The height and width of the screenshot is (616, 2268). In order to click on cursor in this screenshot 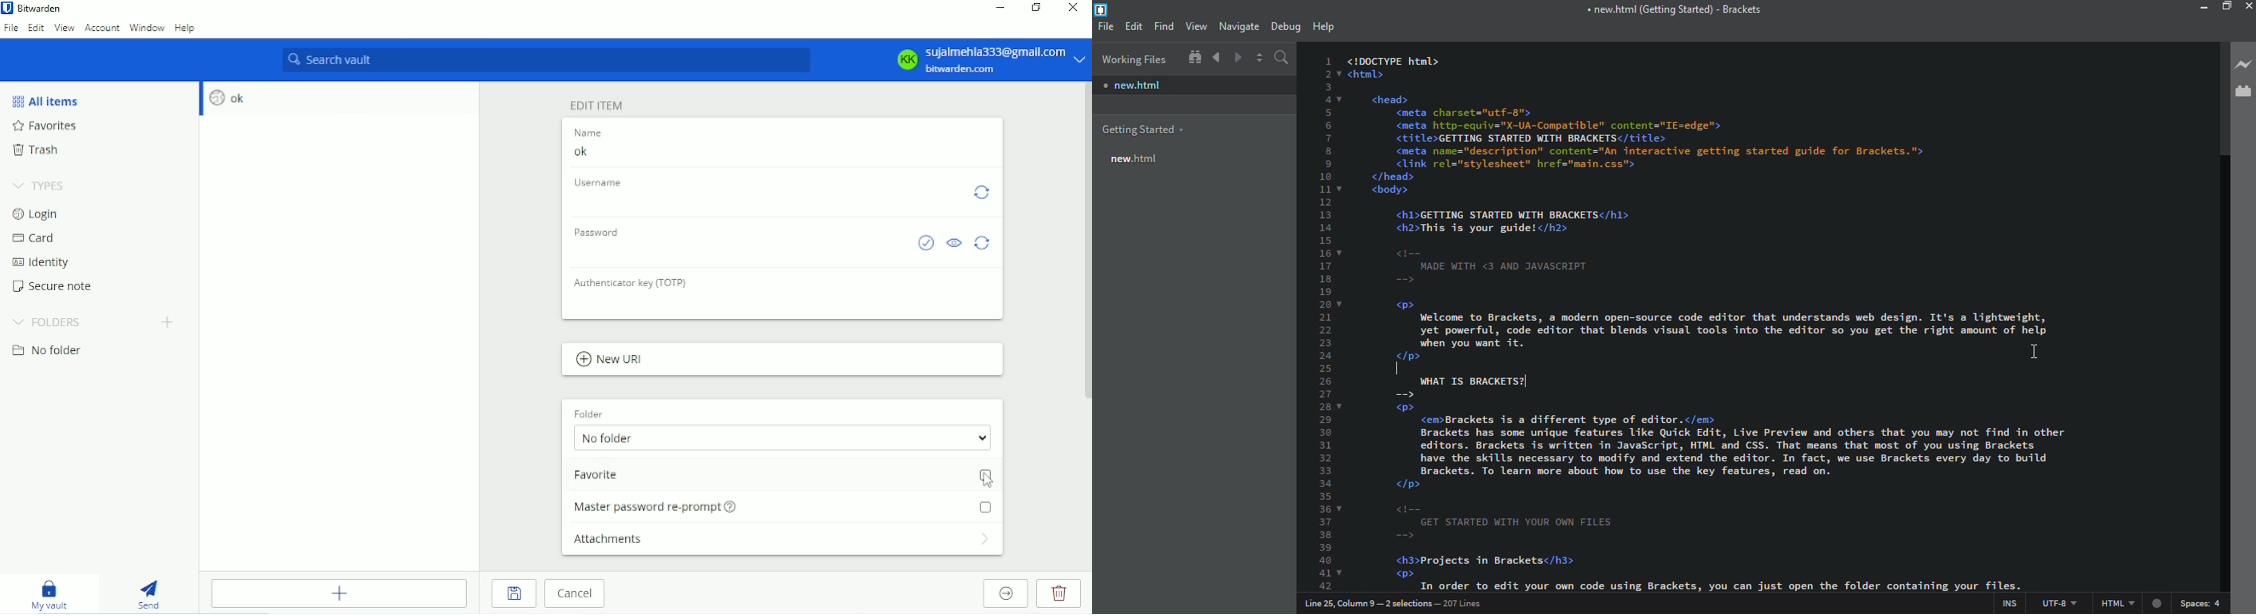, I will do `click(1413, 368)`.